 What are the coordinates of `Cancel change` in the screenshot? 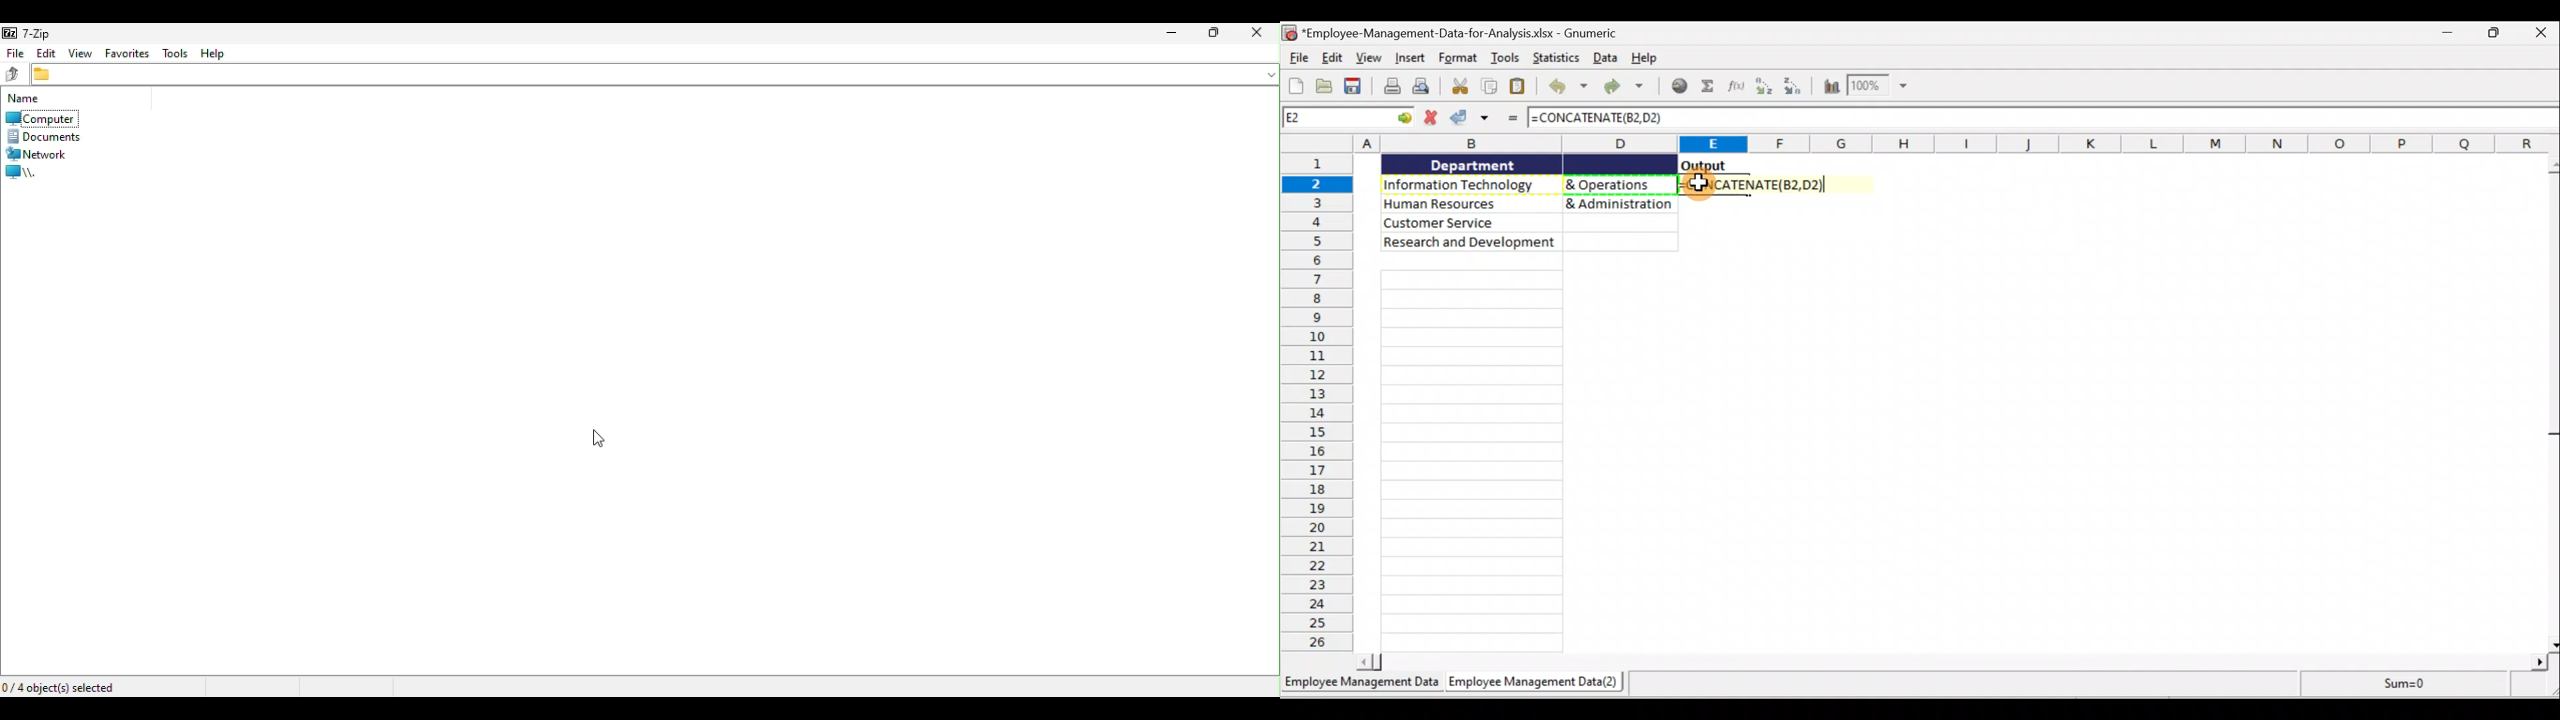 It's located at (1430, 119).